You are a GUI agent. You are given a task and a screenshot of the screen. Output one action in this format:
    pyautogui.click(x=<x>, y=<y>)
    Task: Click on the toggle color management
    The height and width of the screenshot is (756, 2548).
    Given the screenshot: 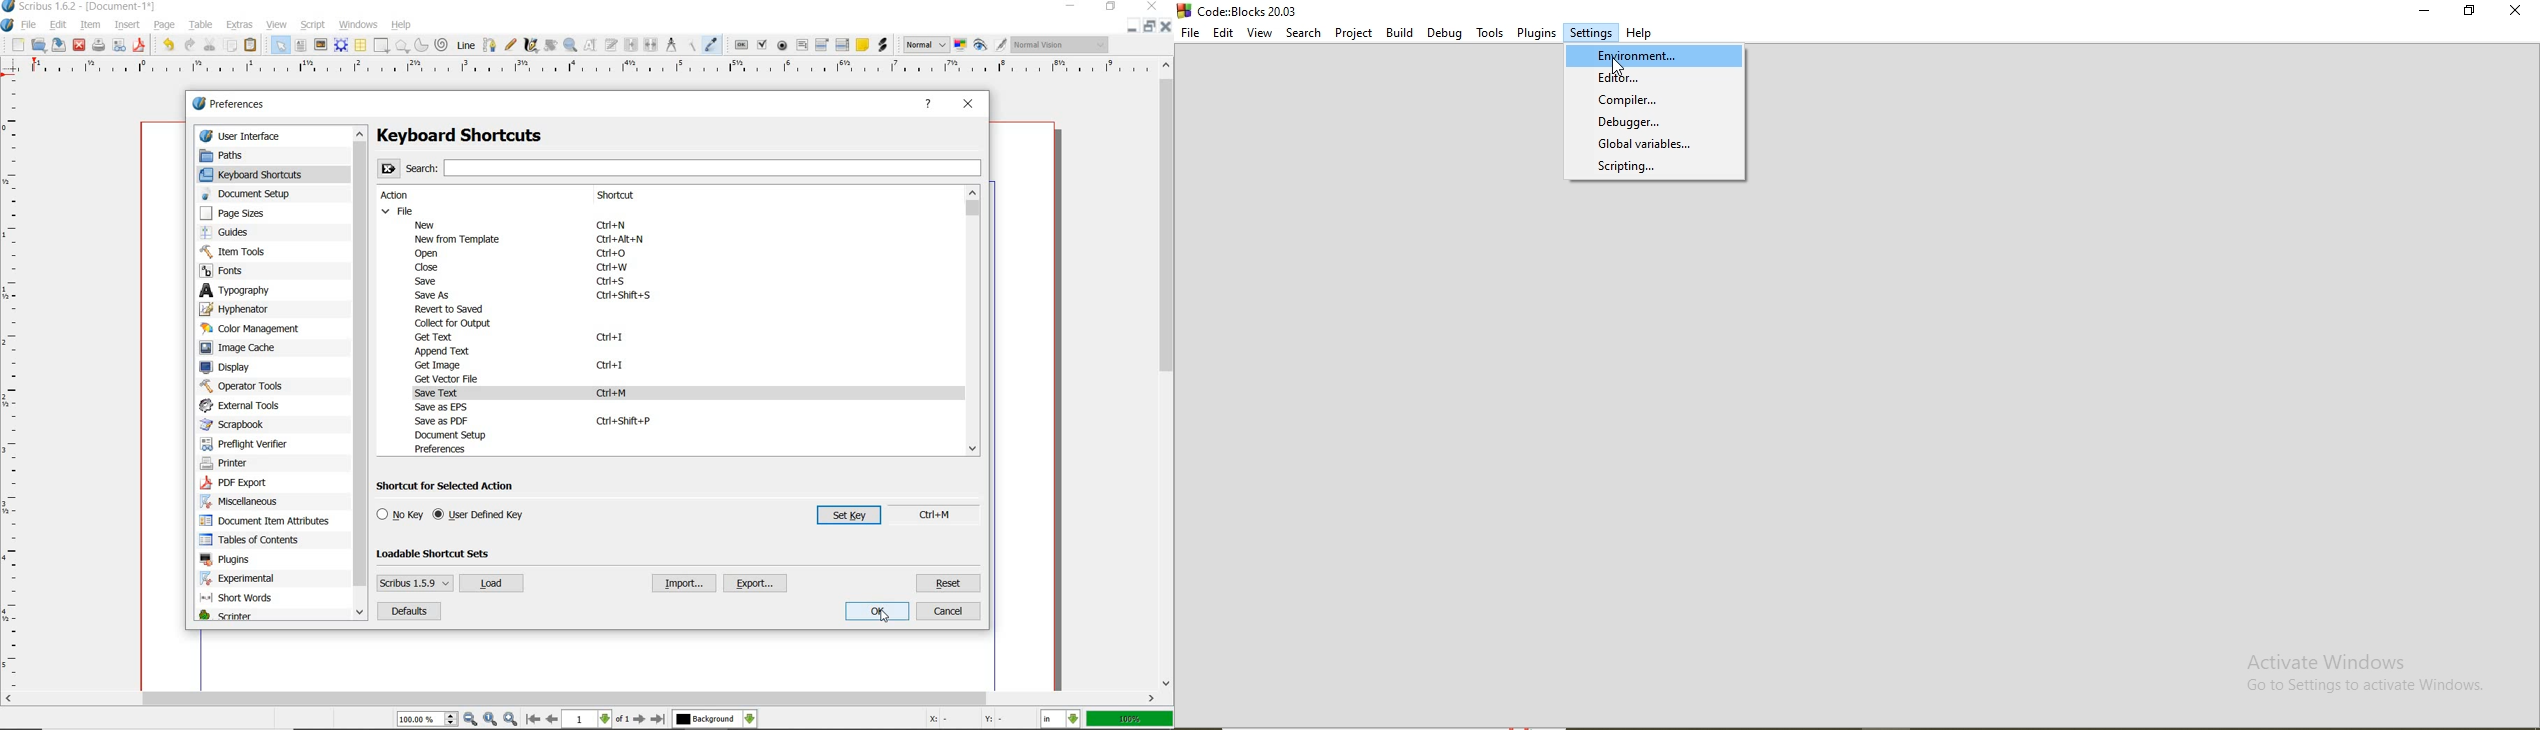 What is the action you would take?
    pyautogui.click(x=960, y=46)
    